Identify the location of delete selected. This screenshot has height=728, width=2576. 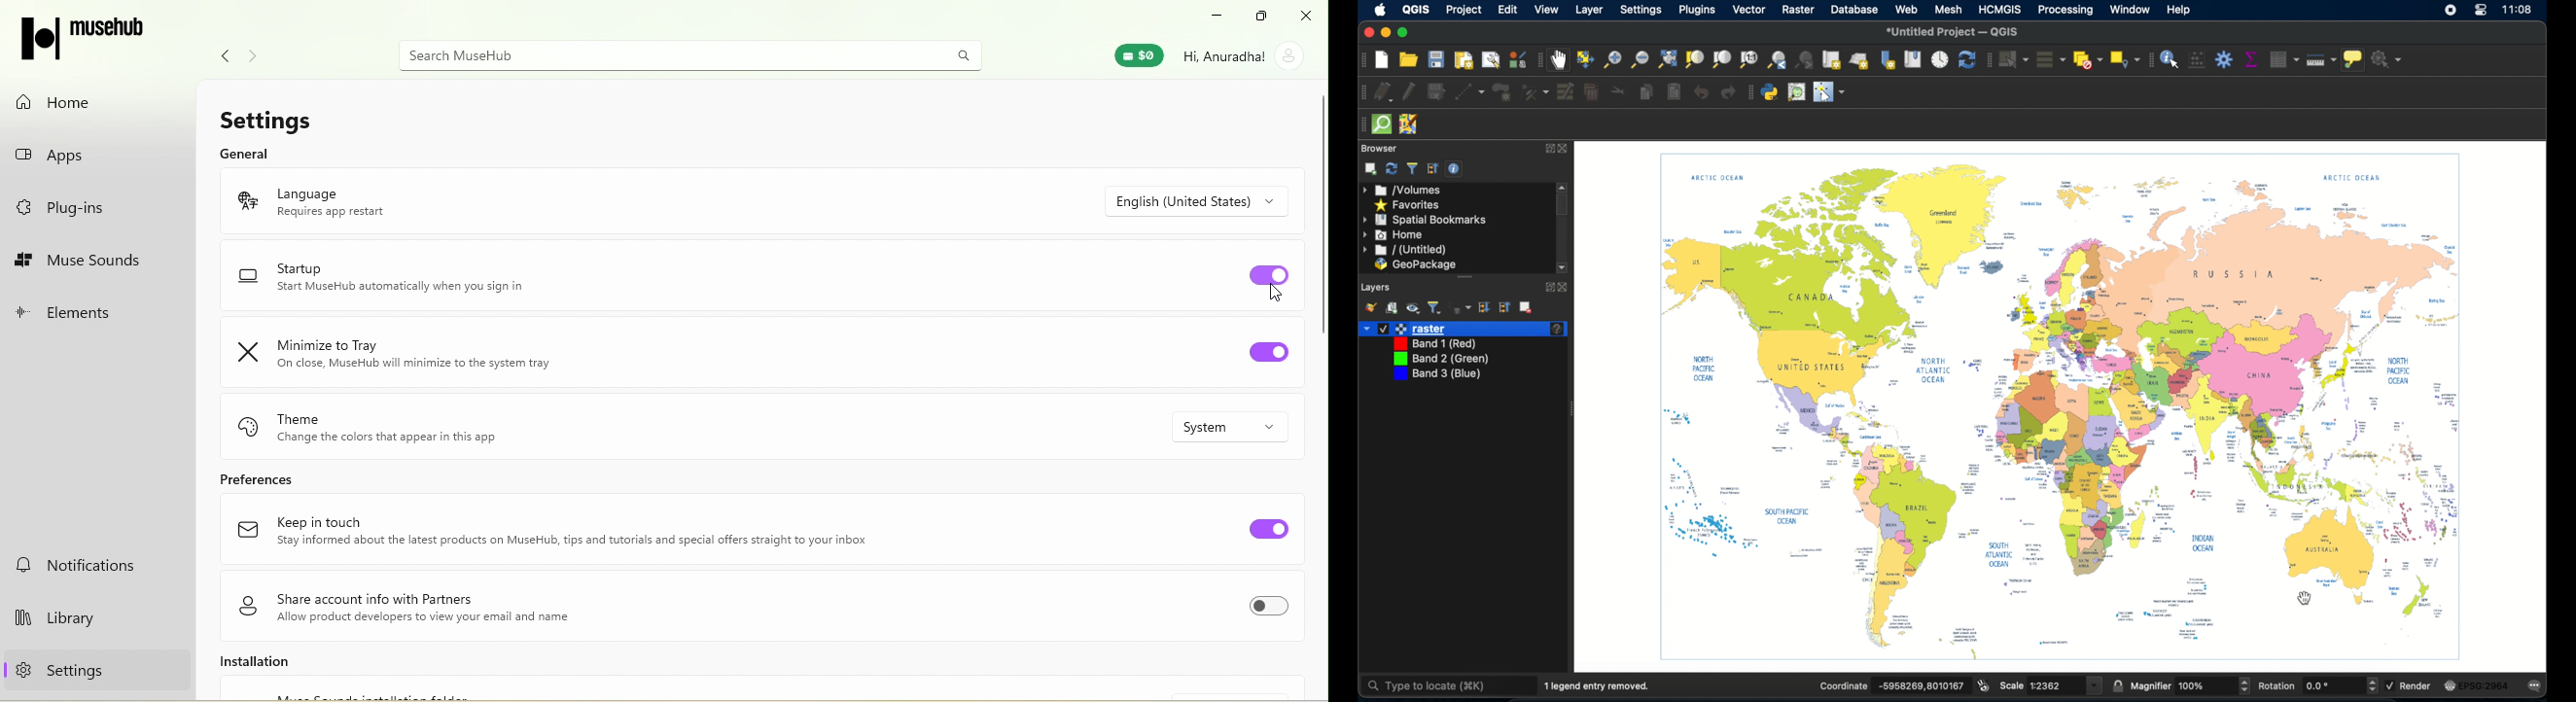
(1591, 90).